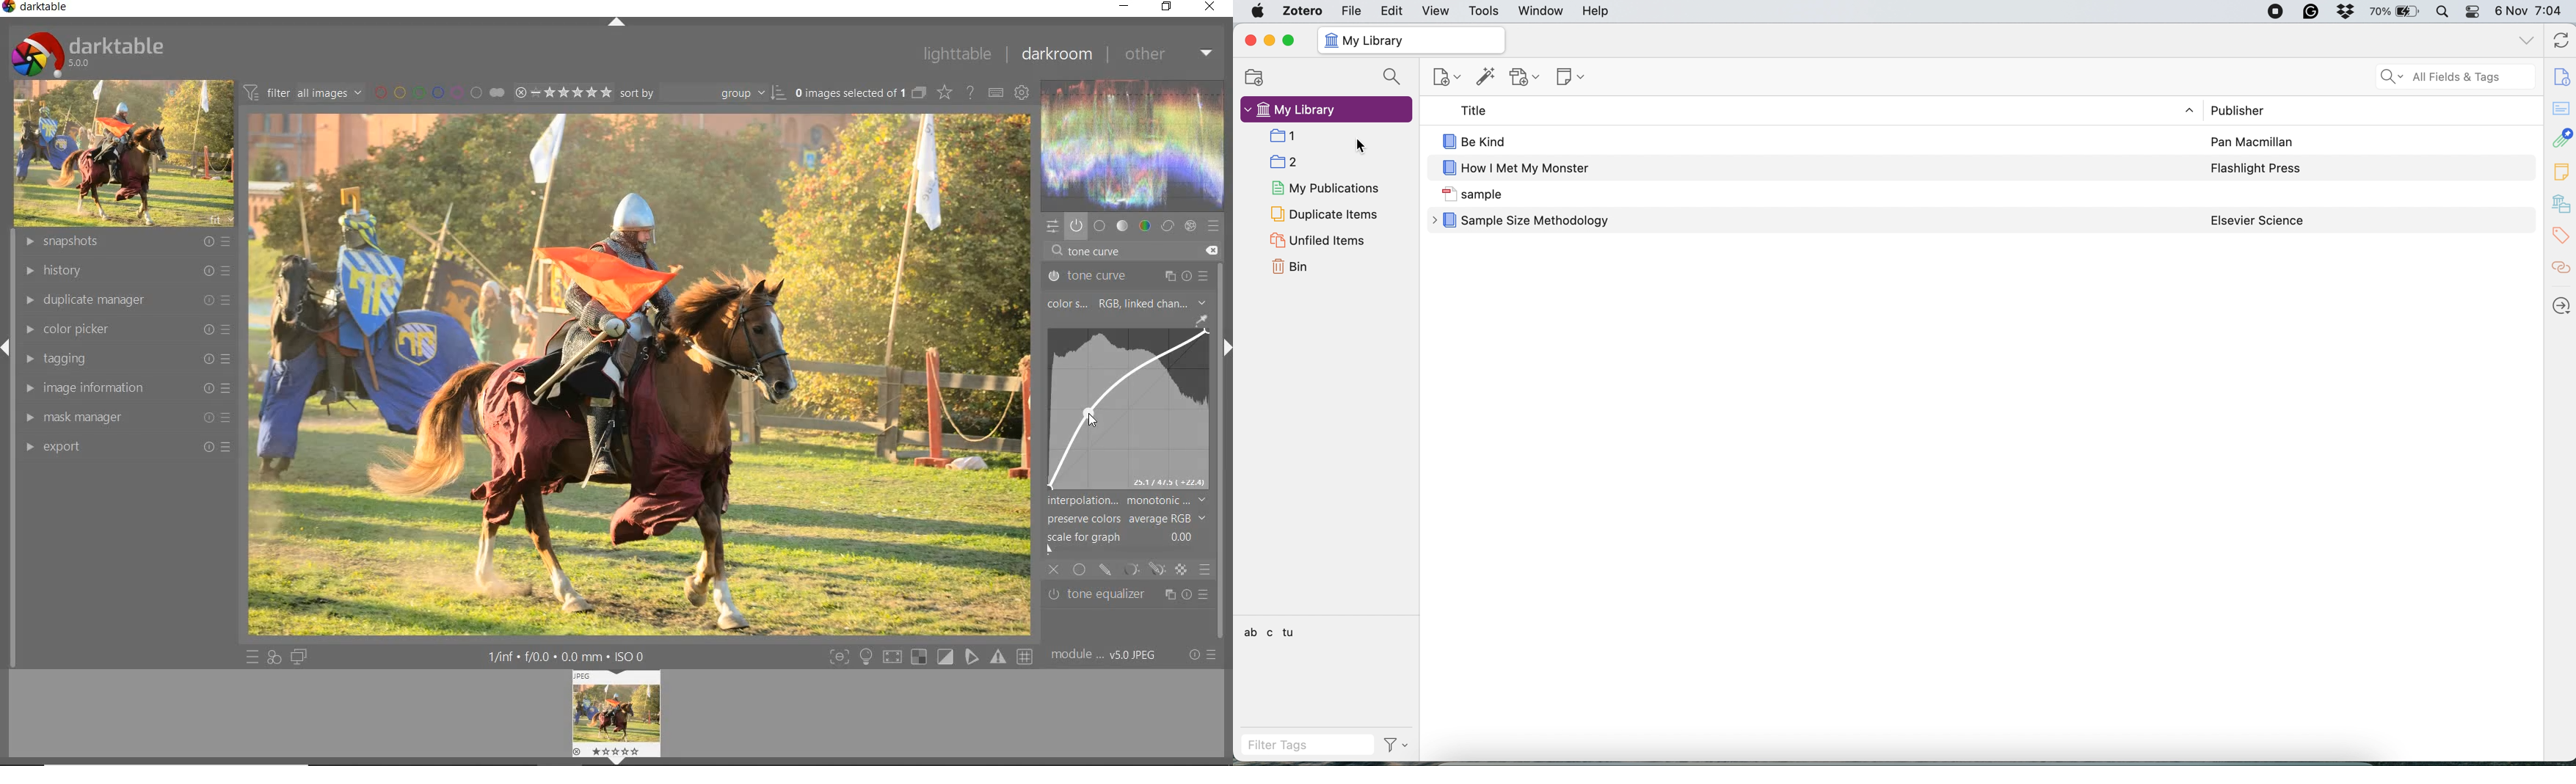 This screenshot has height=784, width=2576. I want to click on expand/ collapse , so click(2192, 111).